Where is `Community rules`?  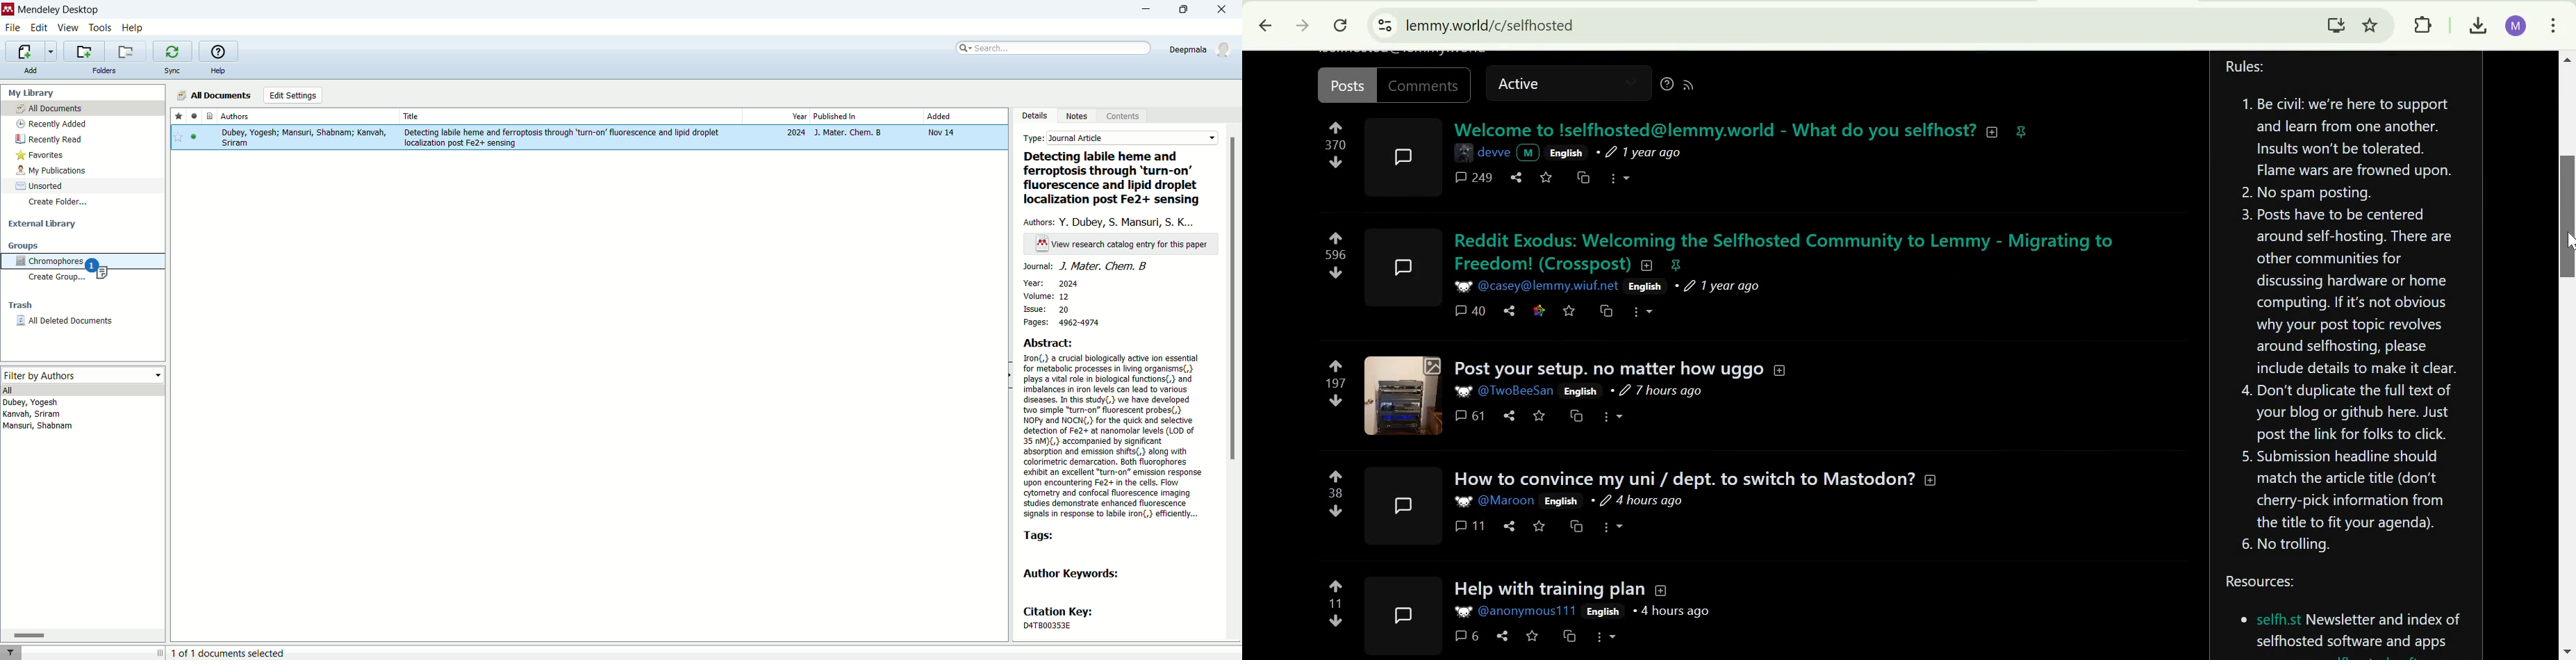 Community rules is located at coordinates (2347, 311).